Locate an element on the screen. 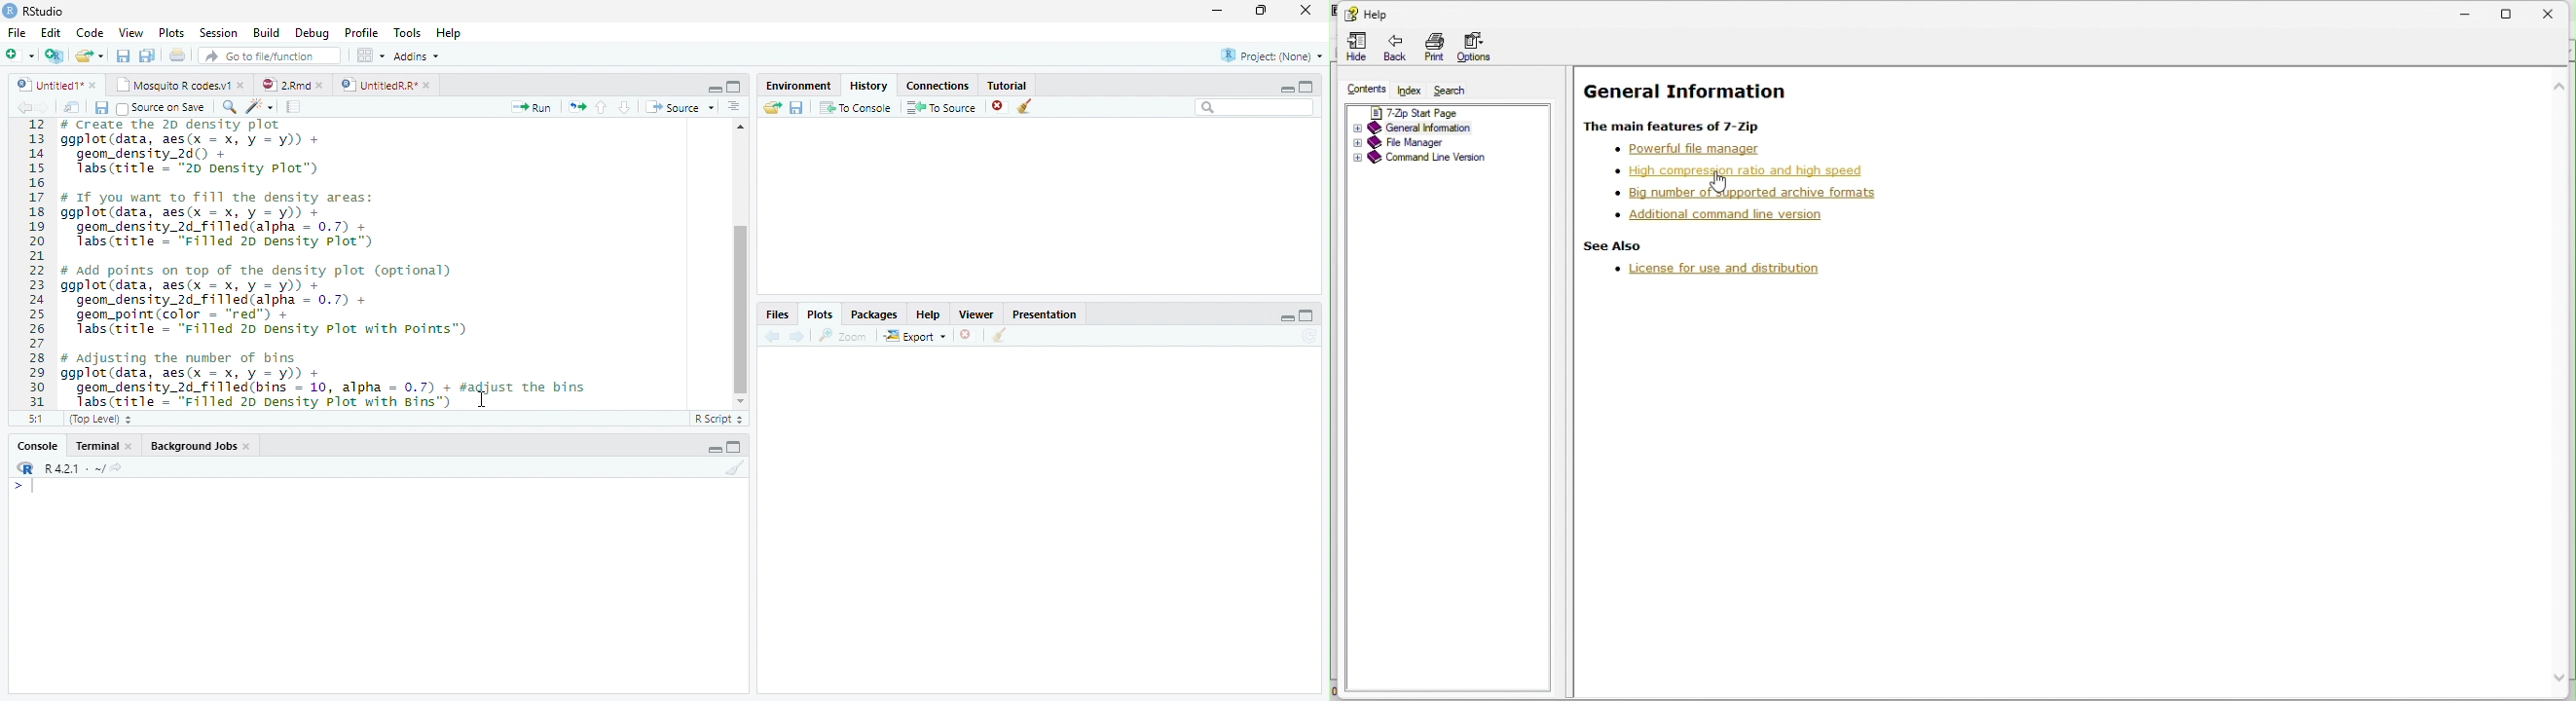 This screenshot has height=728, width=2576. Addins is located at coordinates (416, 55).